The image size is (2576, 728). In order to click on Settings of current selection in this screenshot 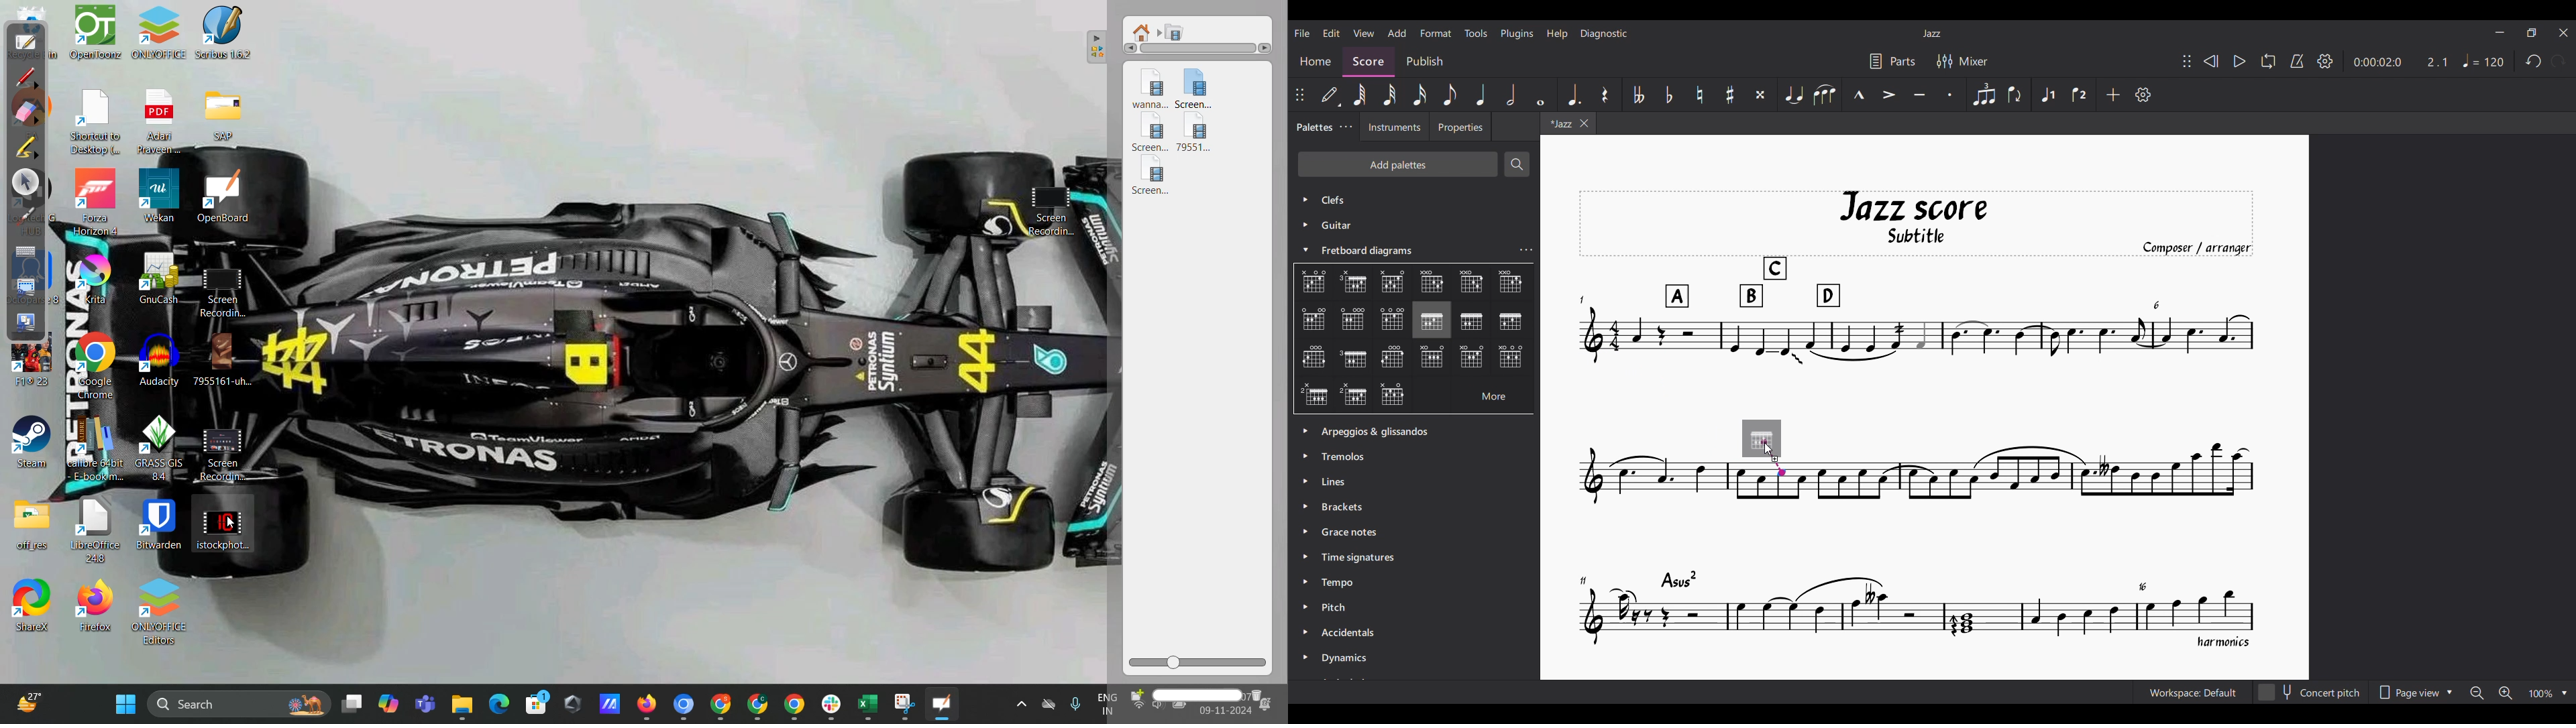, I will do `click(1525, 249)`.